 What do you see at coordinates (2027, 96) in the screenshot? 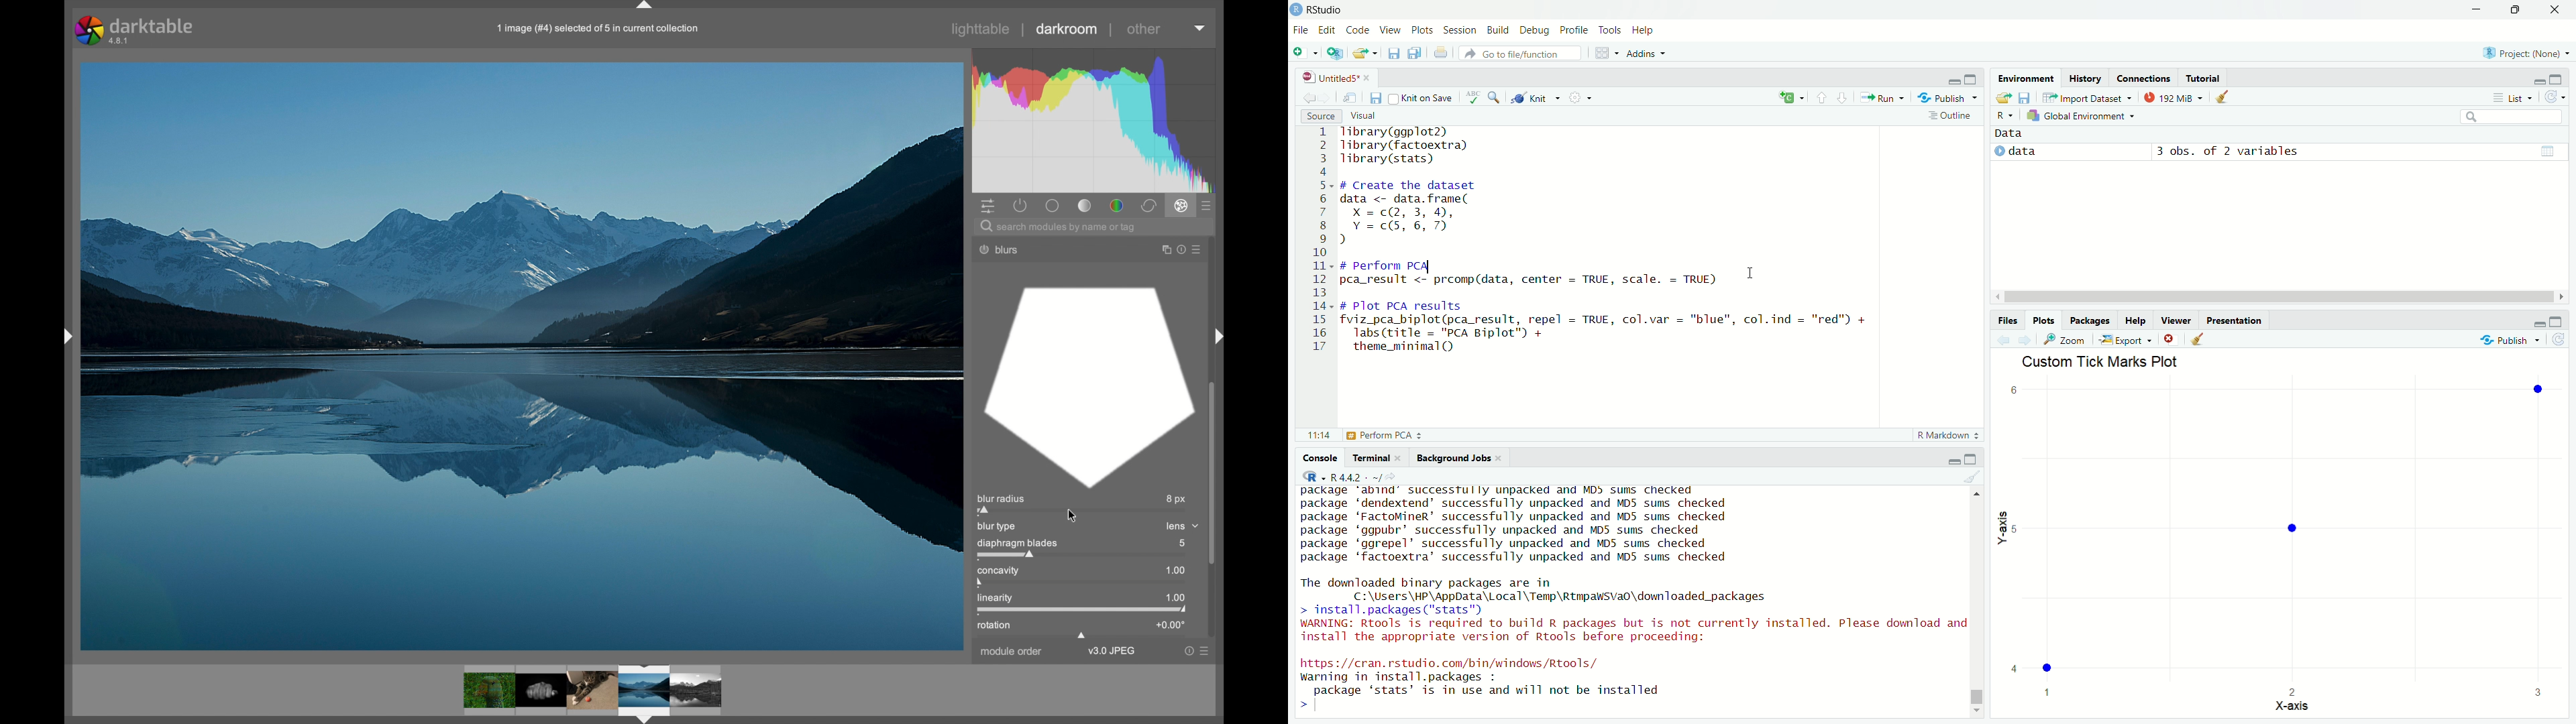
I see `save workspace as` at bounding box center [2027, 96].